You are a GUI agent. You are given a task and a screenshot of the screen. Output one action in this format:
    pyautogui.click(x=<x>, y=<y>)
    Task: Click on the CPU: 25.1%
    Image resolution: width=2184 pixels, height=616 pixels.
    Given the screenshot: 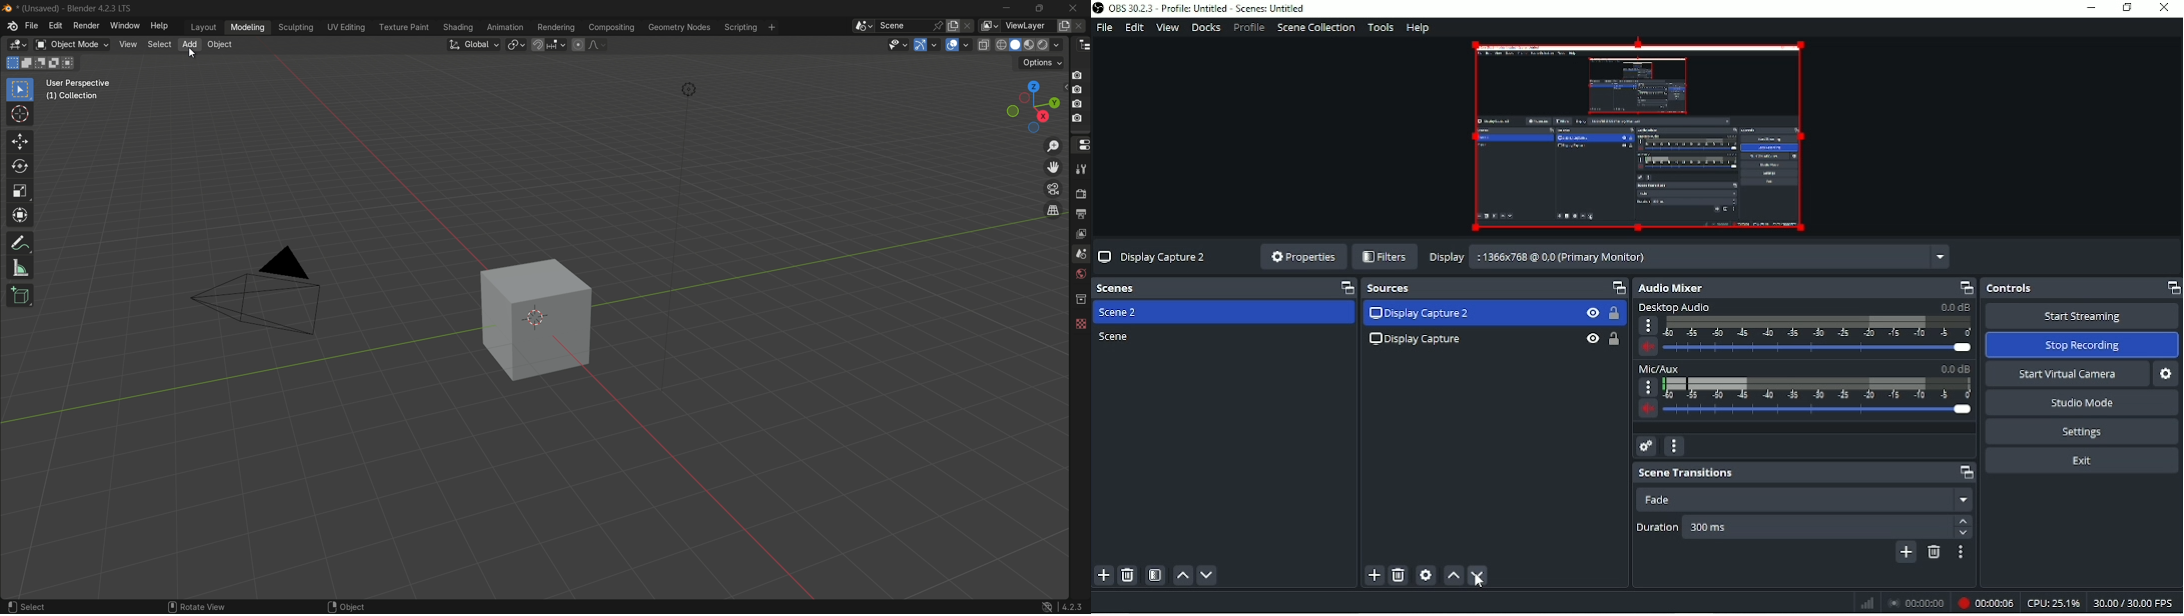 What is the action you would take?
    pyautogui.click(x=2052, y=602)
    